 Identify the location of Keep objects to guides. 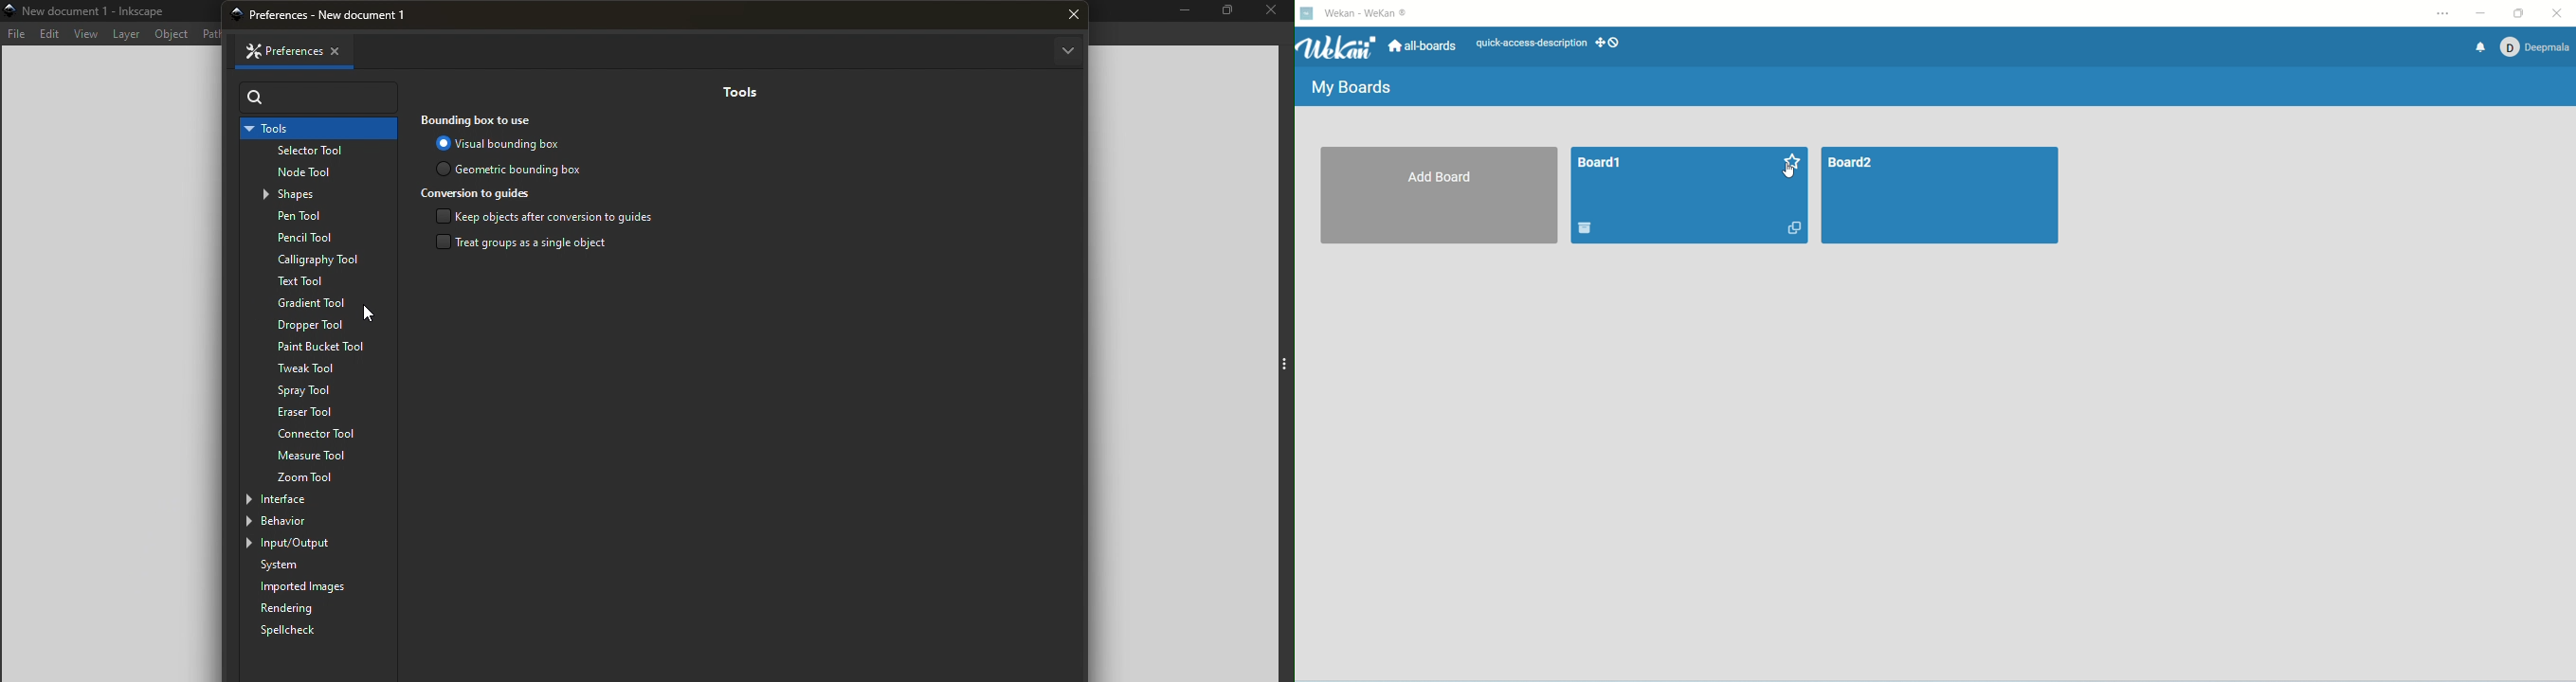
(545, 217).